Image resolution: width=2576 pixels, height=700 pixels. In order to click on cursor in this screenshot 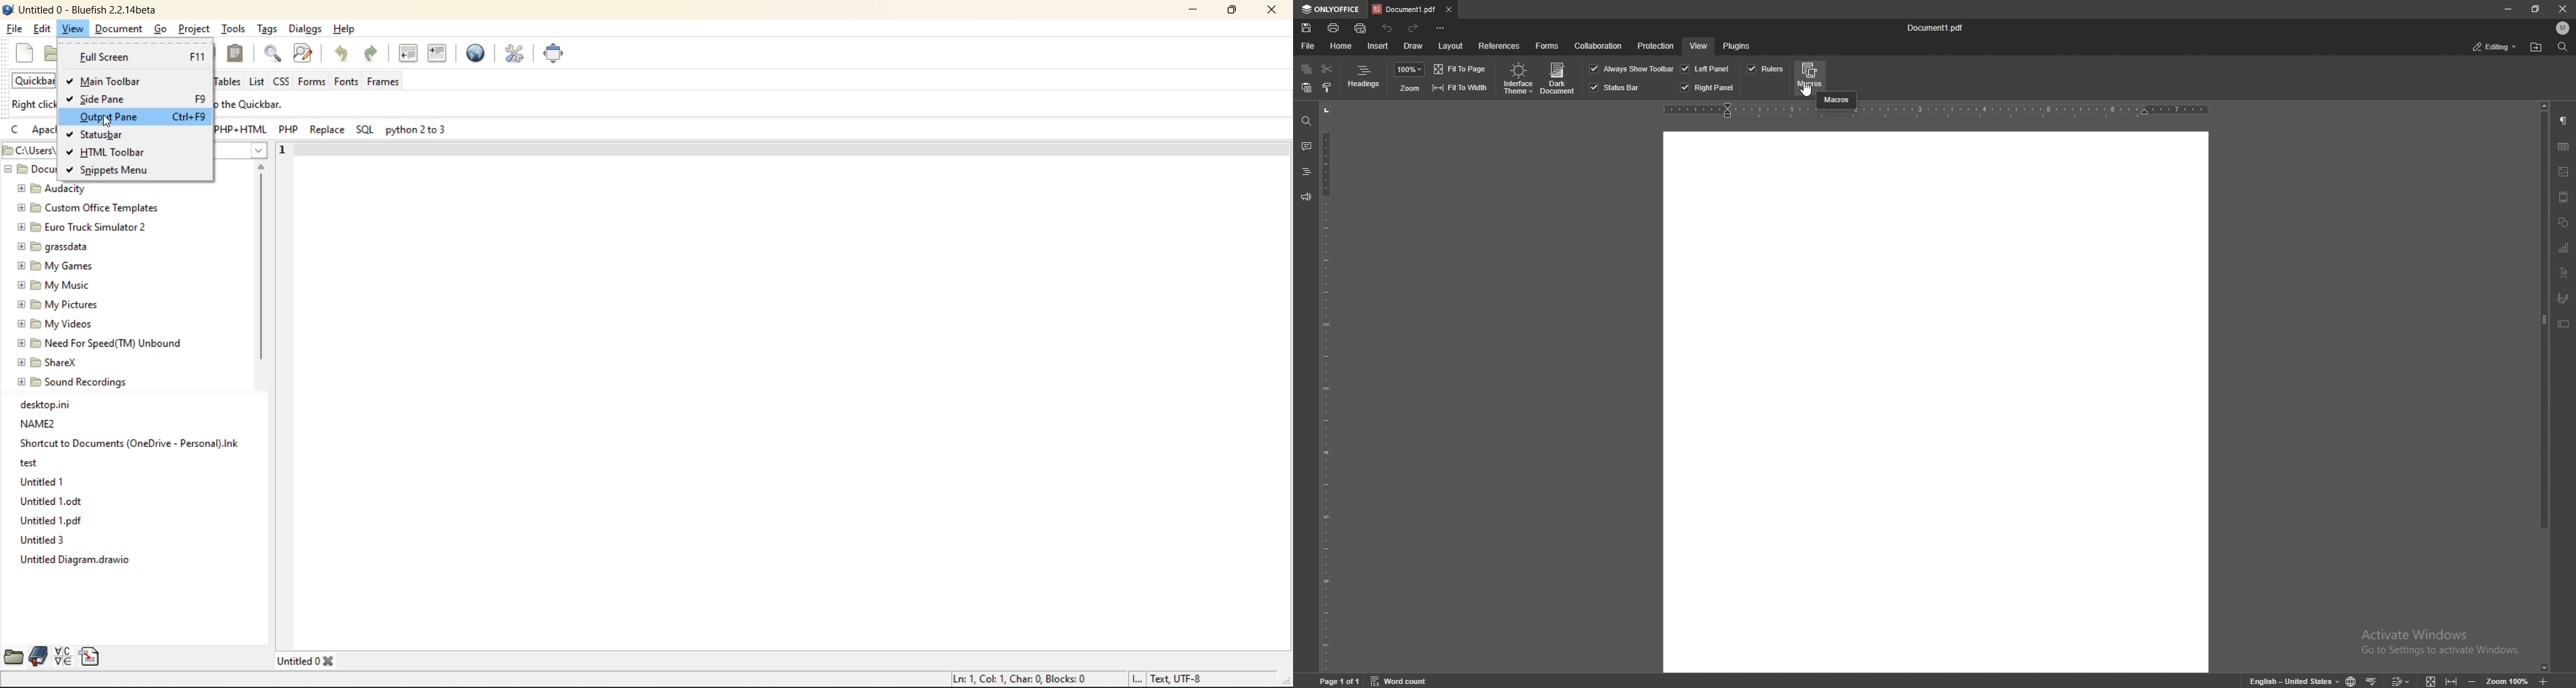, I will do `click(108, 122)`.